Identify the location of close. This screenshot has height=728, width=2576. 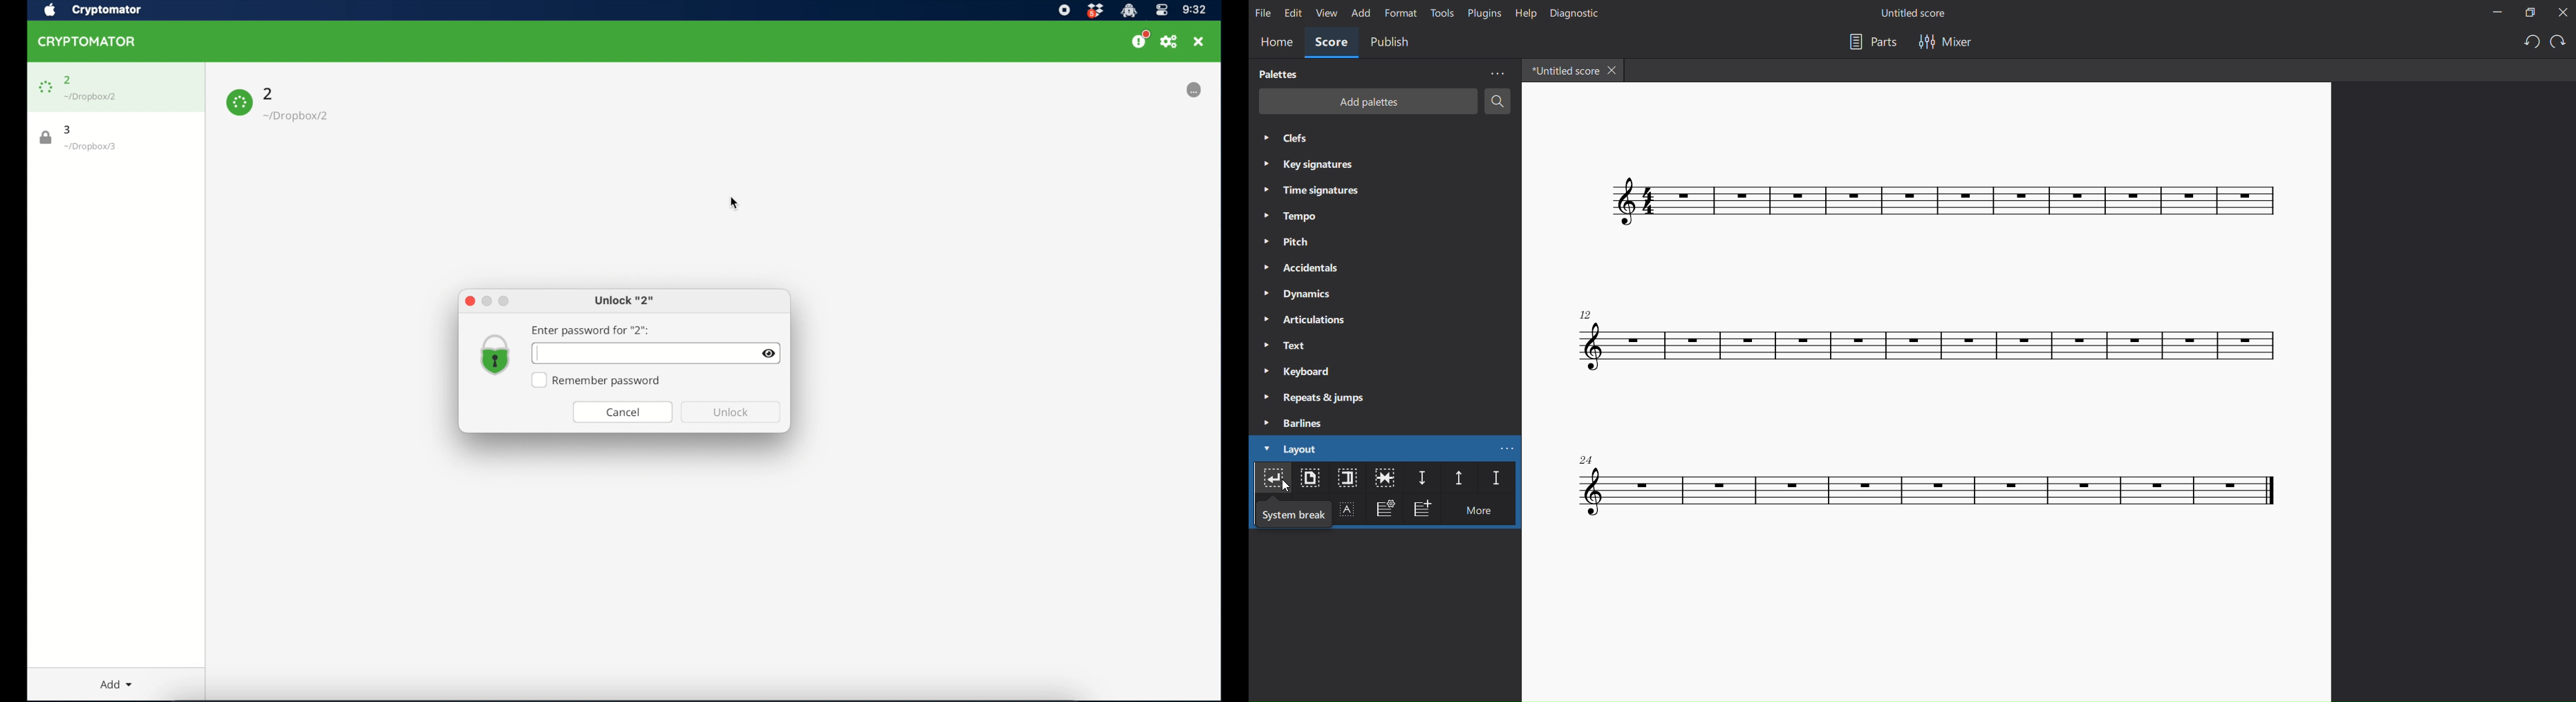
(2561, 13).